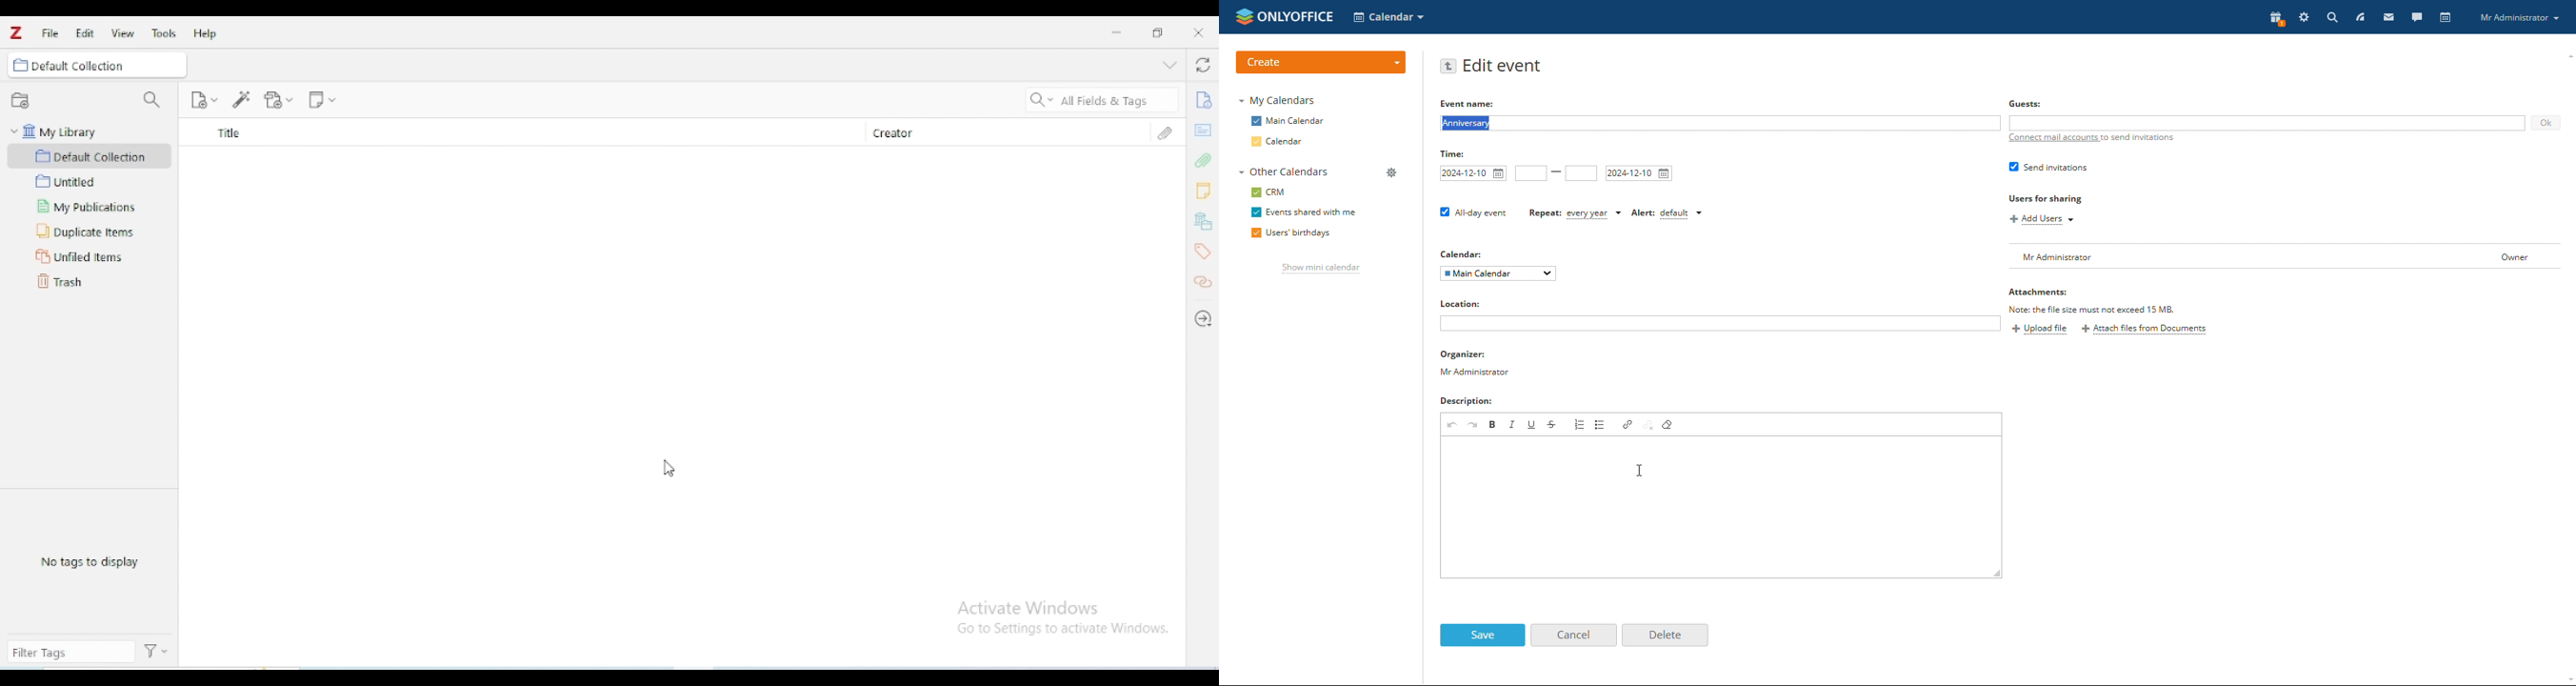 This screenshot has width=2576, height=700. What do you see at coordinates (1452, 424) in the screenshot?
I see `undo` at bounding box center [1452, 424].